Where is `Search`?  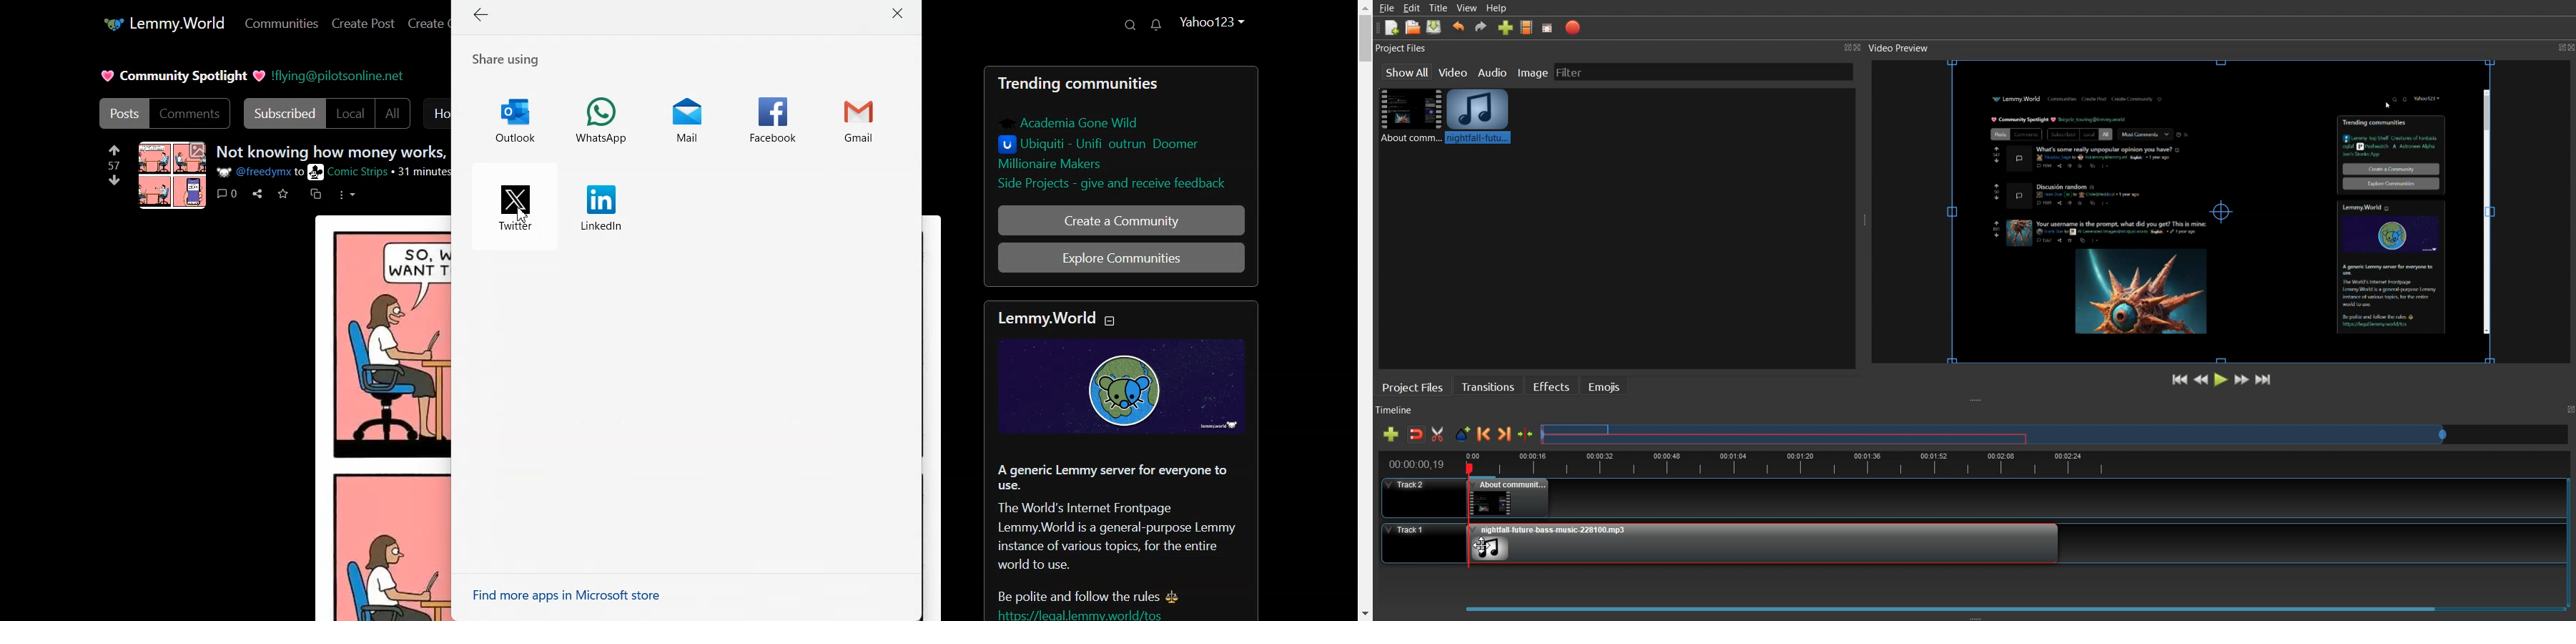
Search is located at coordinates (1130, 25).